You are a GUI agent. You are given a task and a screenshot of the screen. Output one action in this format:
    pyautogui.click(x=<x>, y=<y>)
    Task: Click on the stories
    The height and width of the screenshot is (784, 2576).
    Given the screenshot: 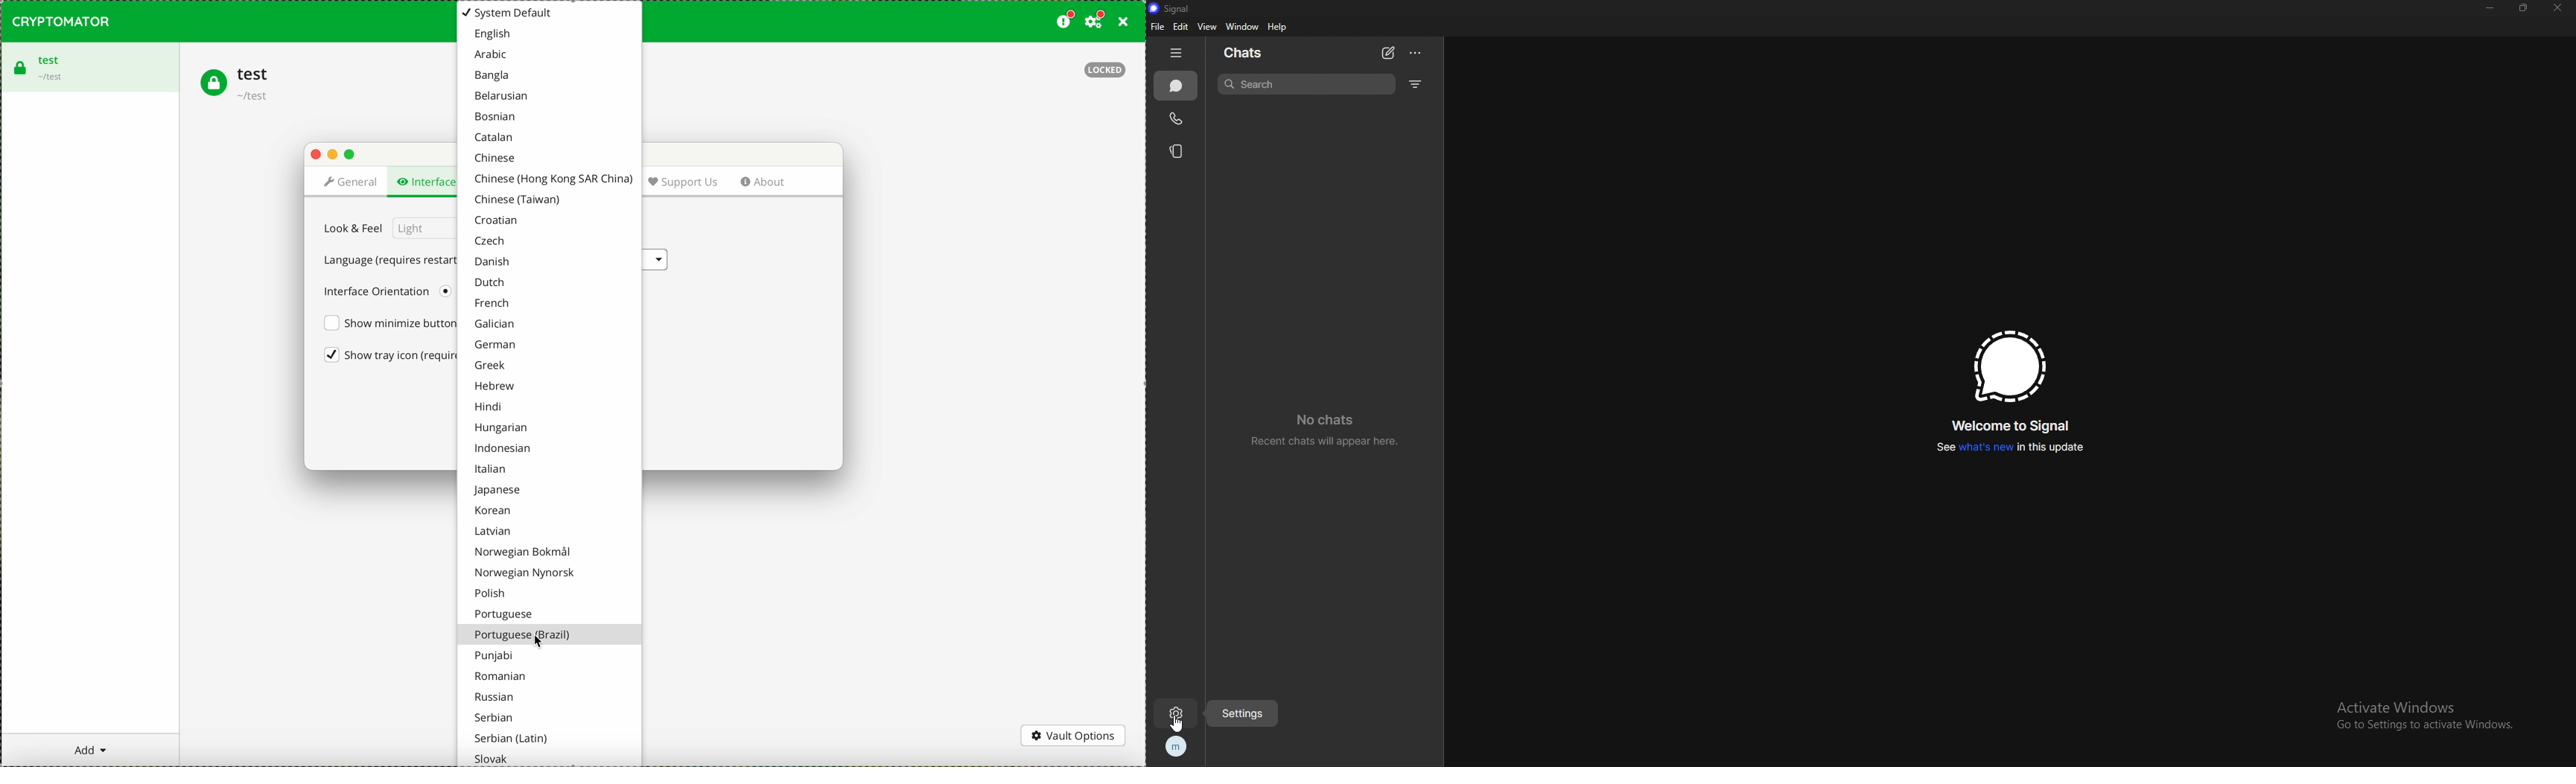 What is the action you would take?
    pyautogui.click(x=1179, y=152)
    